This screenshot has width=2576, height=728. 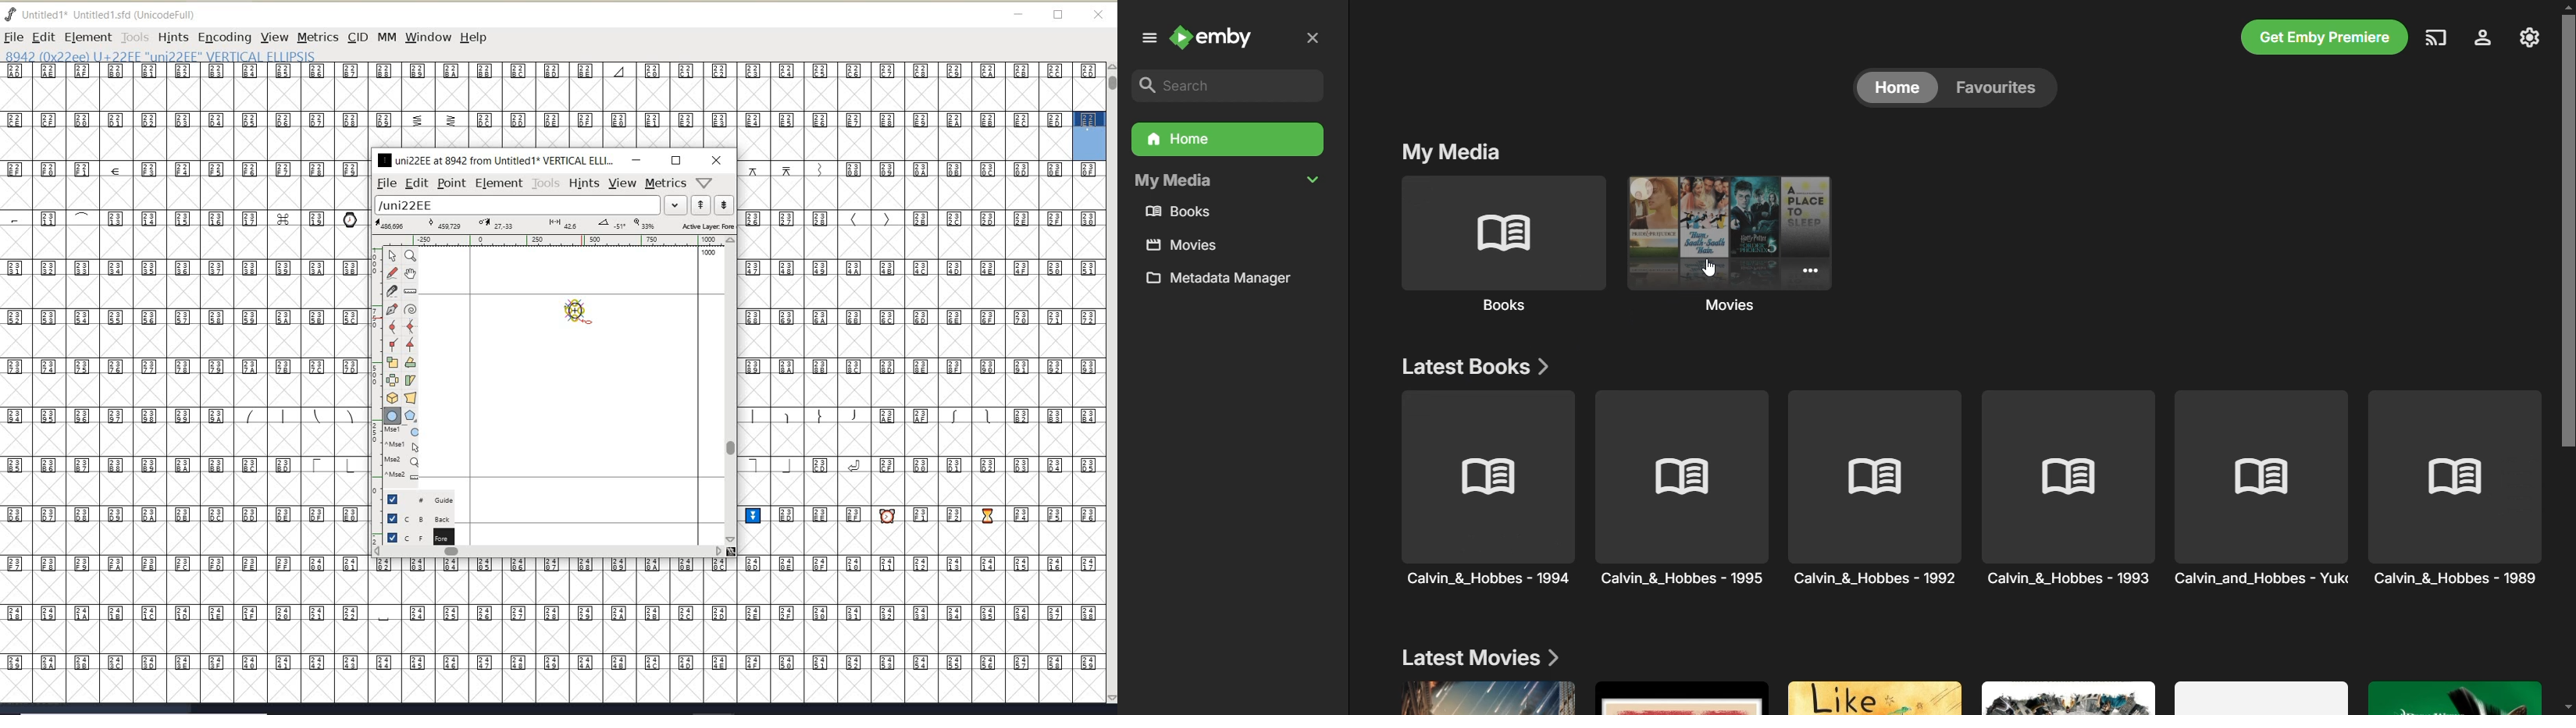 I want to click on minimize, so click(x=1019, y=14).